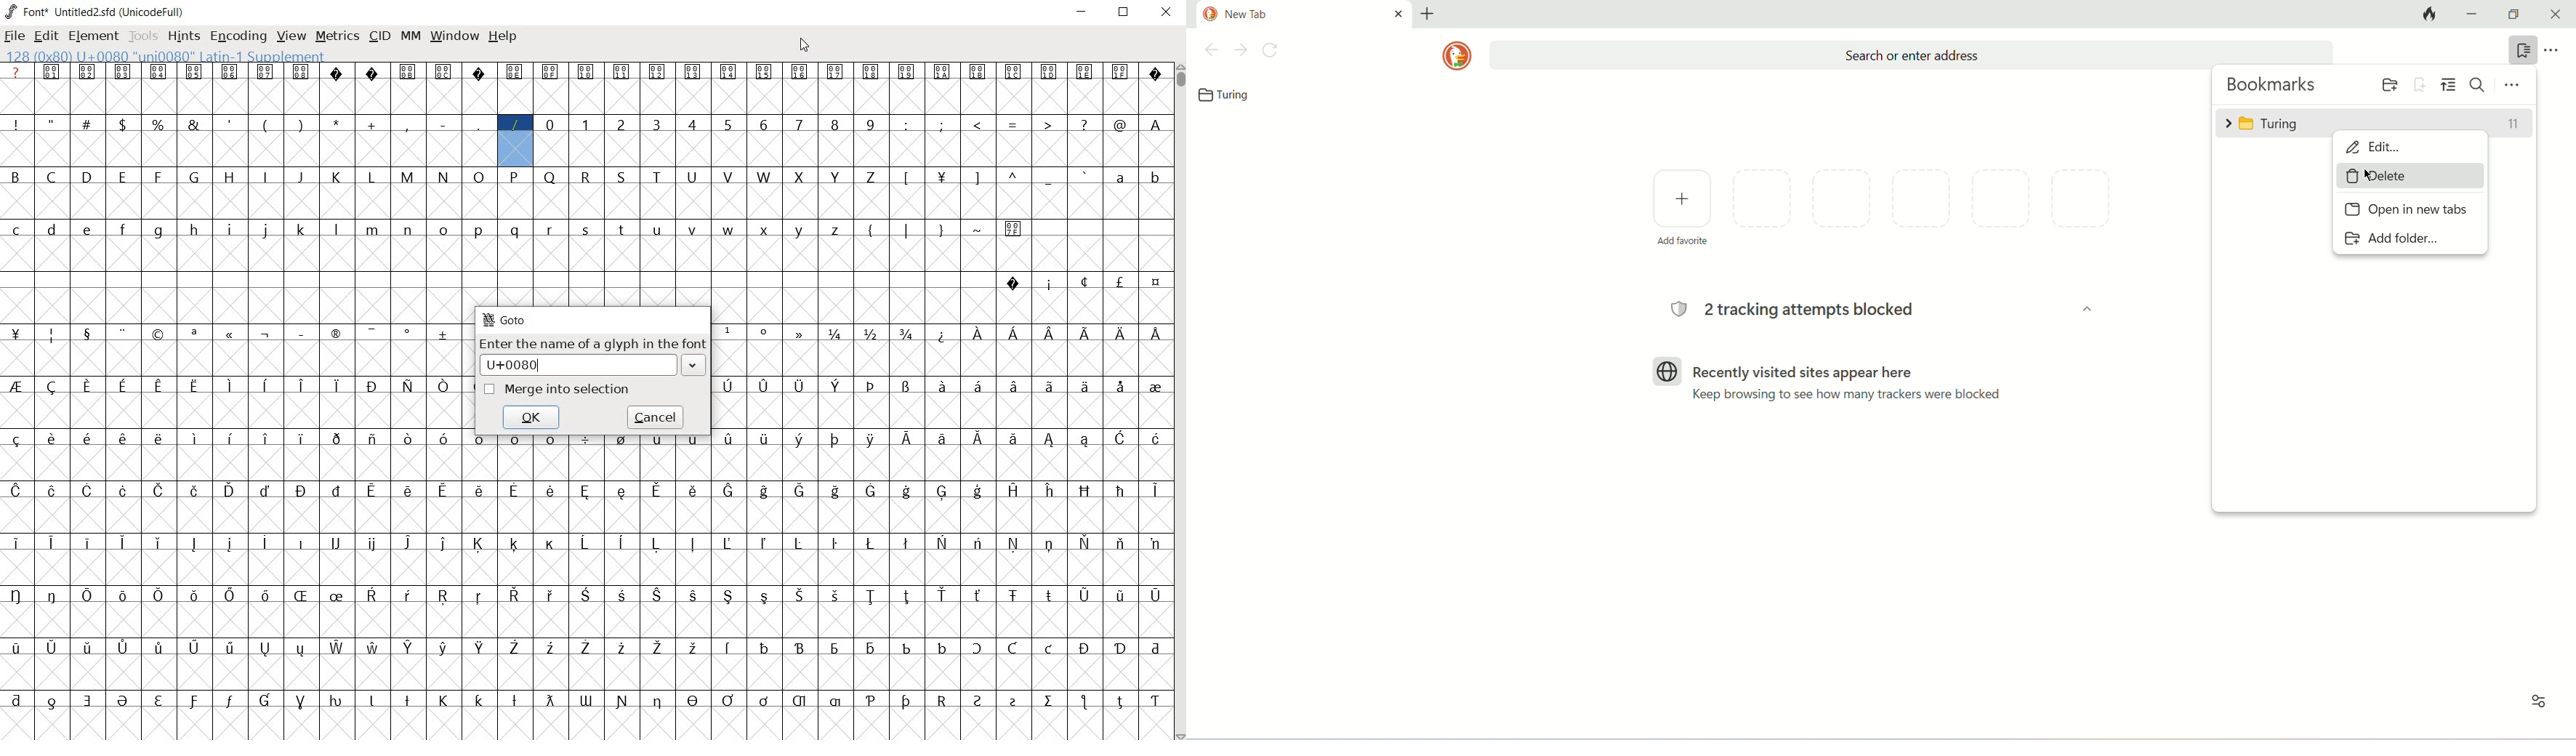 The image size is (2576, 756). Describe the element at coordinates (1121, 543) in the screenshot. I see `glyph` at that location.